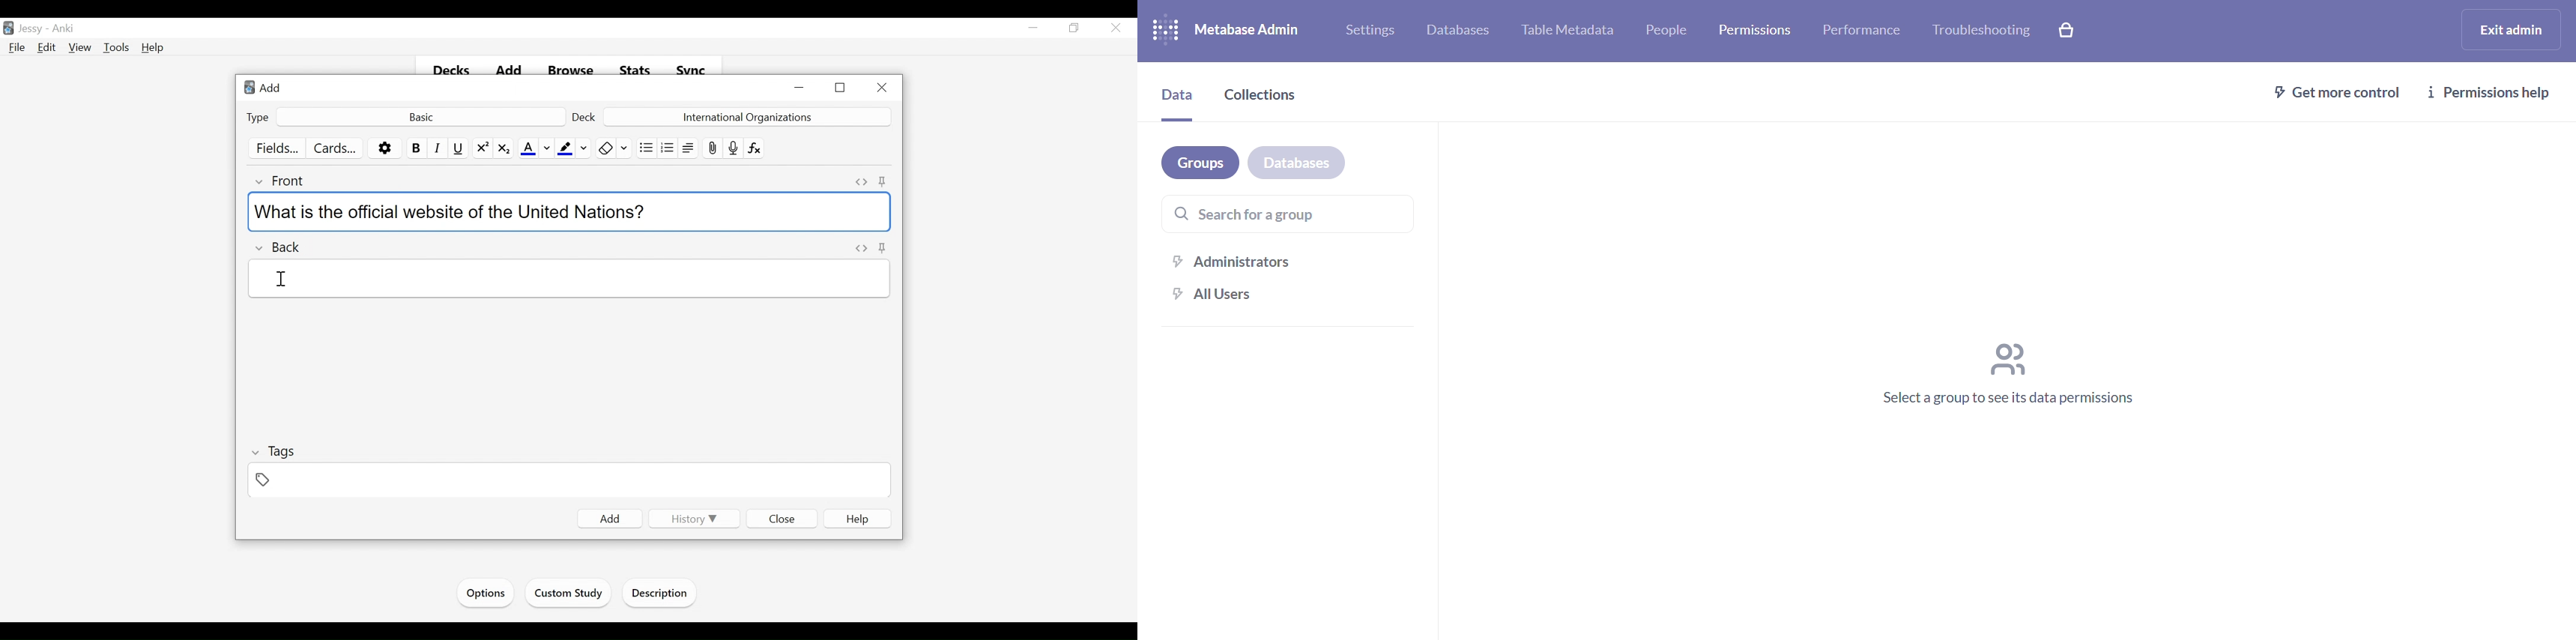 Image resolution: width=2576 pixels, height=644 pixels. Describe the element at coordinates (422, 117) in the screenshot. I see `Basic` at that location.